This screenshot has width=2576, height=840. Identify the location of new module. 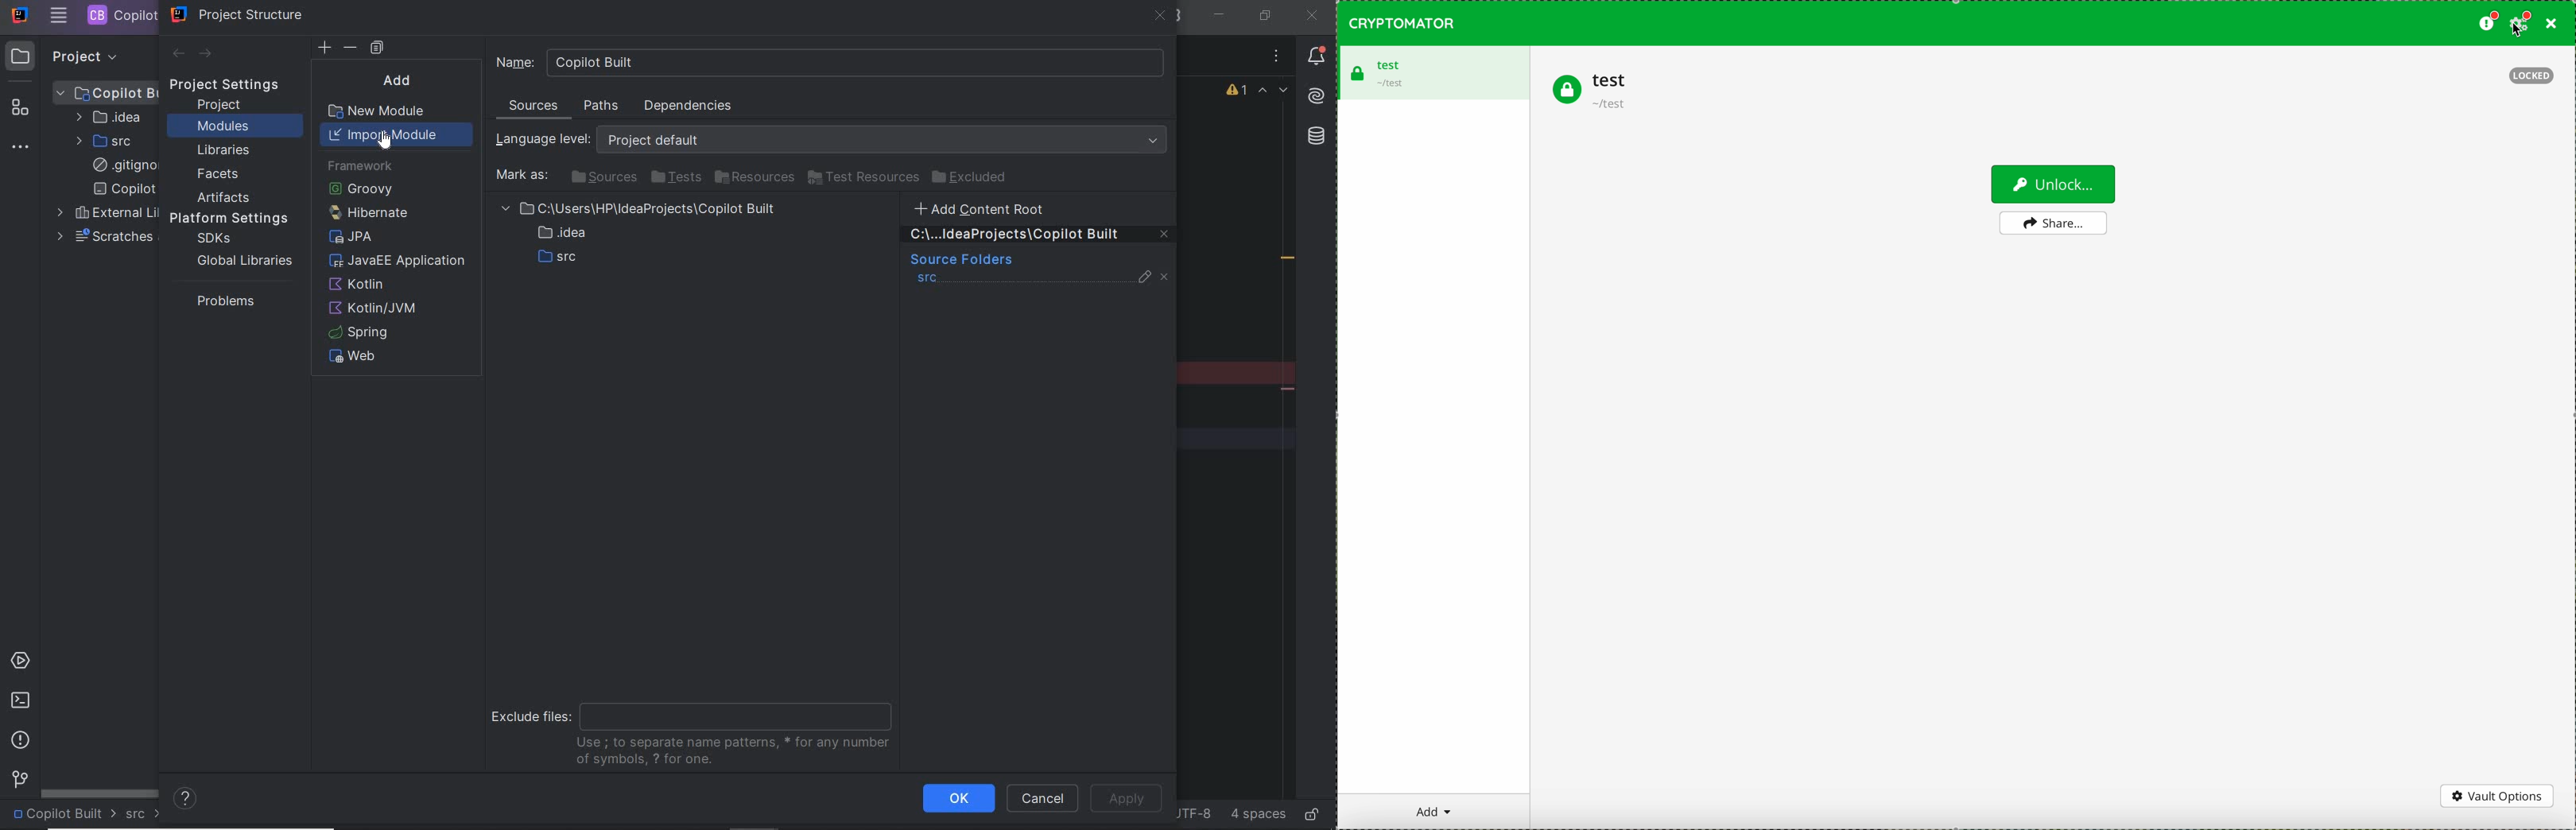
(380, 113).